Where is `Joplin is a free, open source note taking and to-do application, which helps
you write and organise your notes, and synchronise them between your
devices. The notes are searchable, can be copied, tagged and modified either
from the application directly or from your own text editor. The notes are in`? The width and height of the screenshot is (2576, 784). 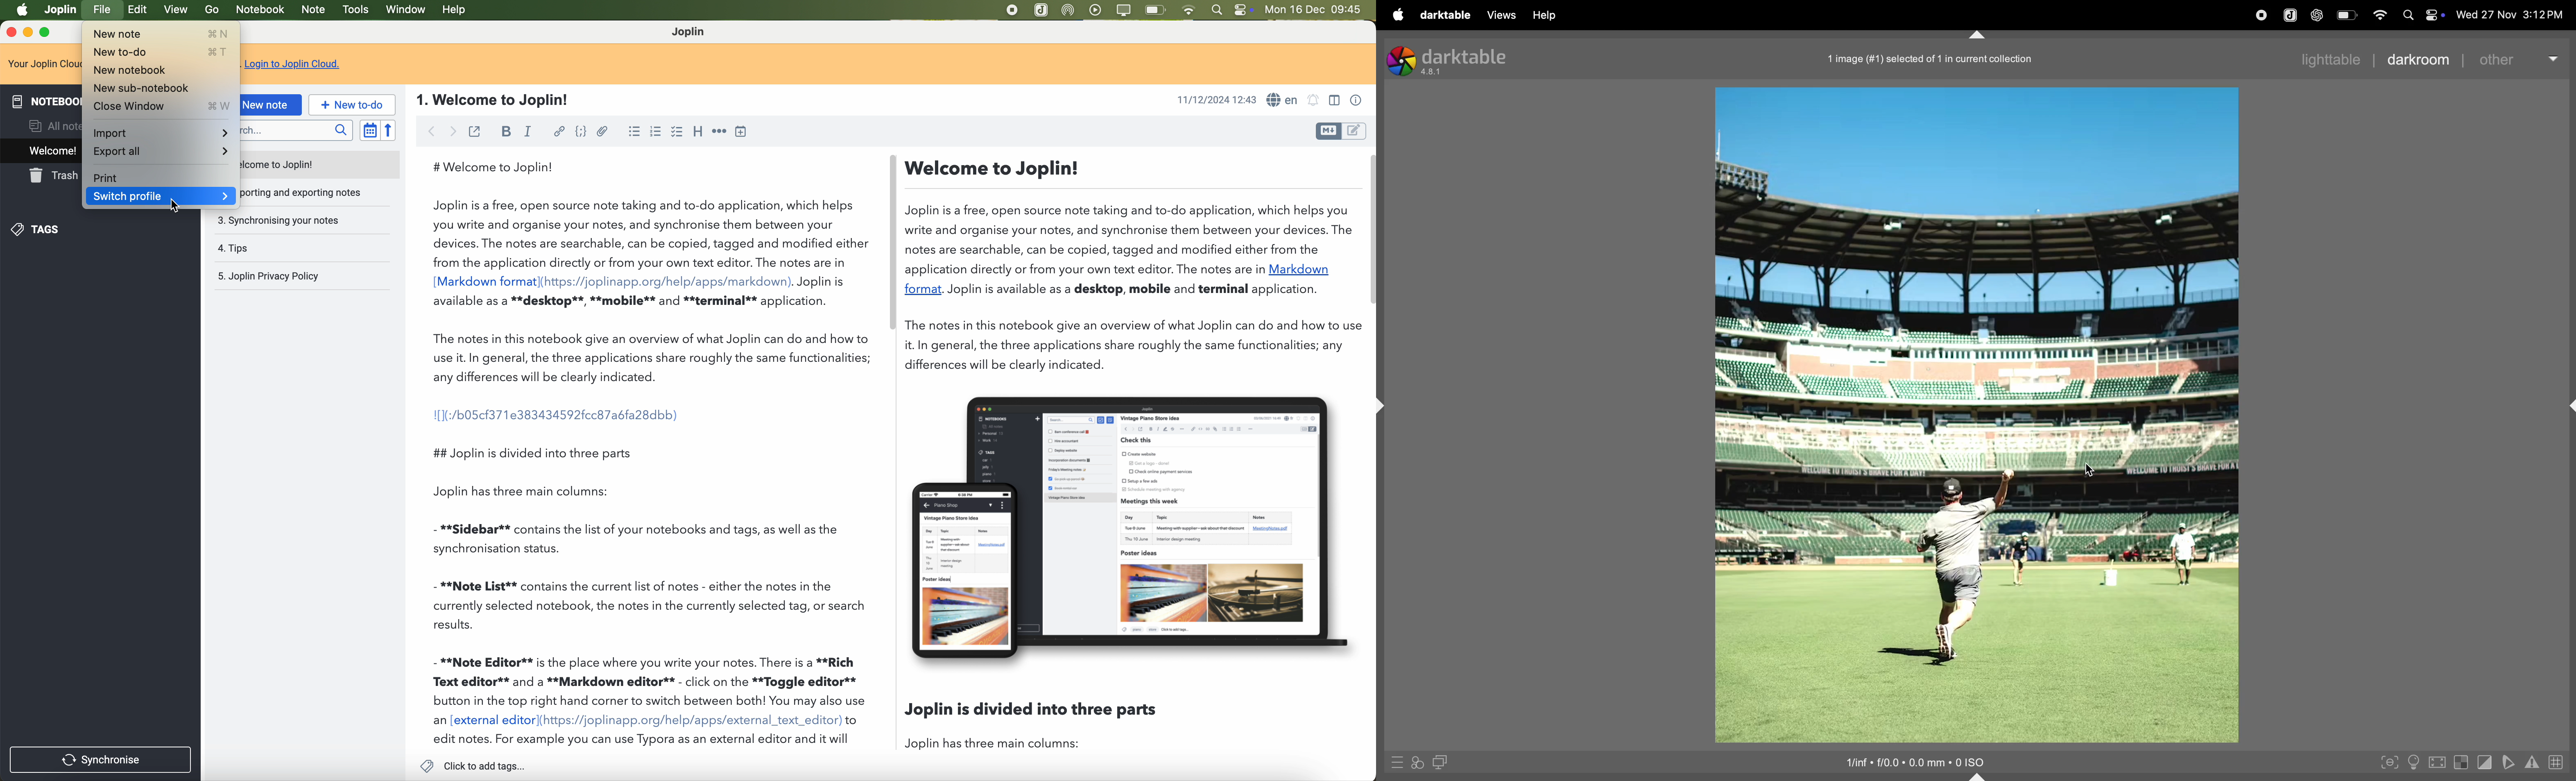 Joplin is a free, open source note taking and to-do application, which helps
you write and organise your notes, and synchronise them between your
devices. The notes are searchable, can be copied, tagged and modified either
from the application directly or from your own text editor. The notes are in is located at coordinates (651, 234).